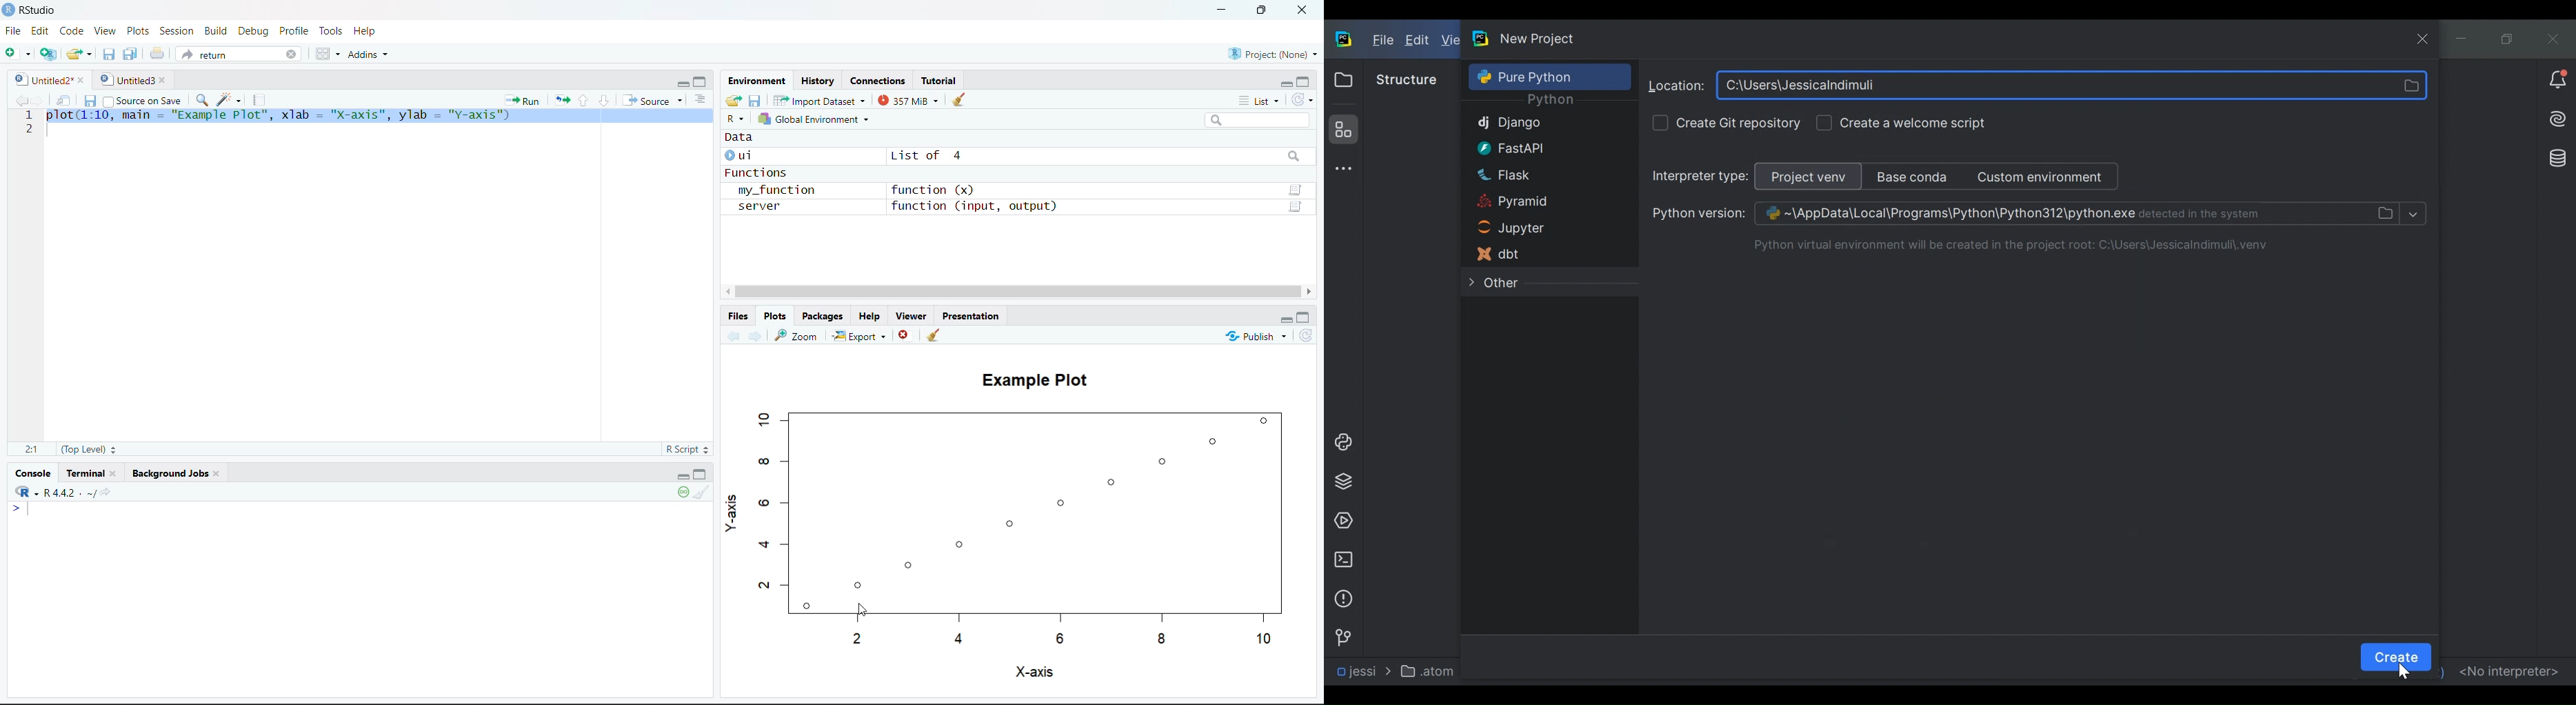 Image resolution: width=2576 pixels, height=728 pixels. Describe the element at coordinates (1222, 10) in the screenshot. I see `Minimize` at that location.